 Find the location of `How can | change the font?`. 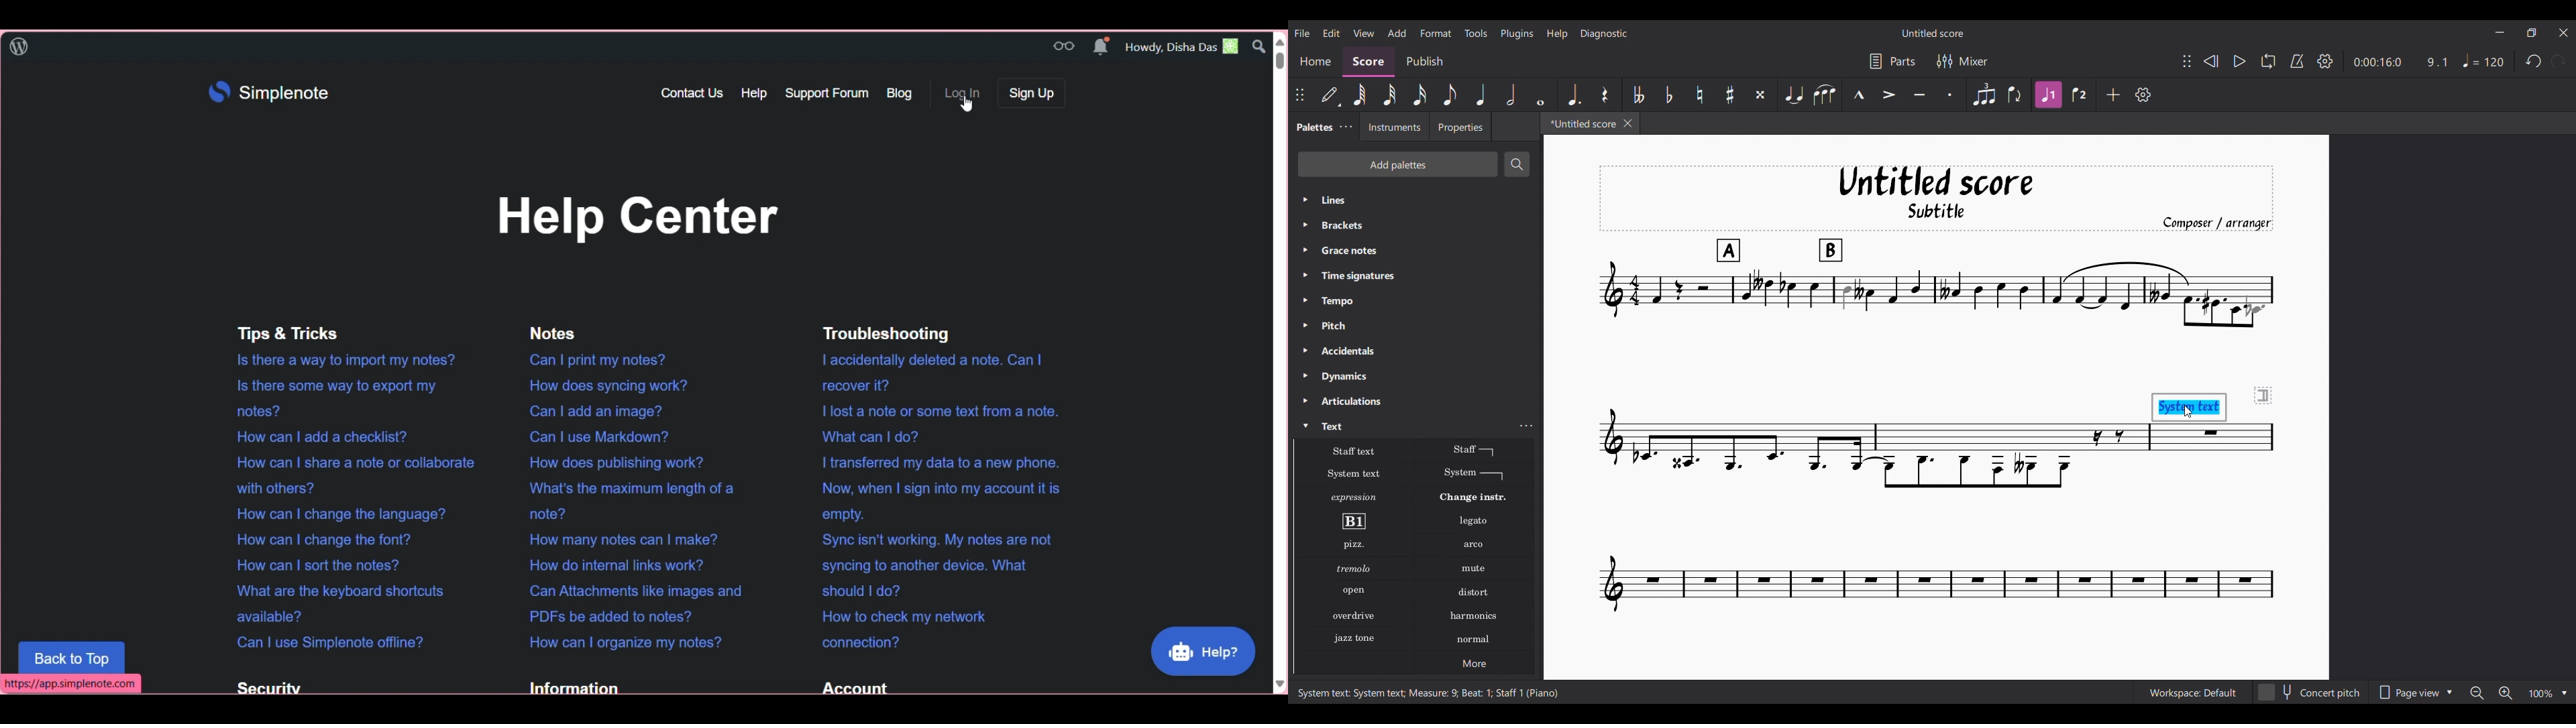

How can | change the font? is located at coordinates (316, 539).